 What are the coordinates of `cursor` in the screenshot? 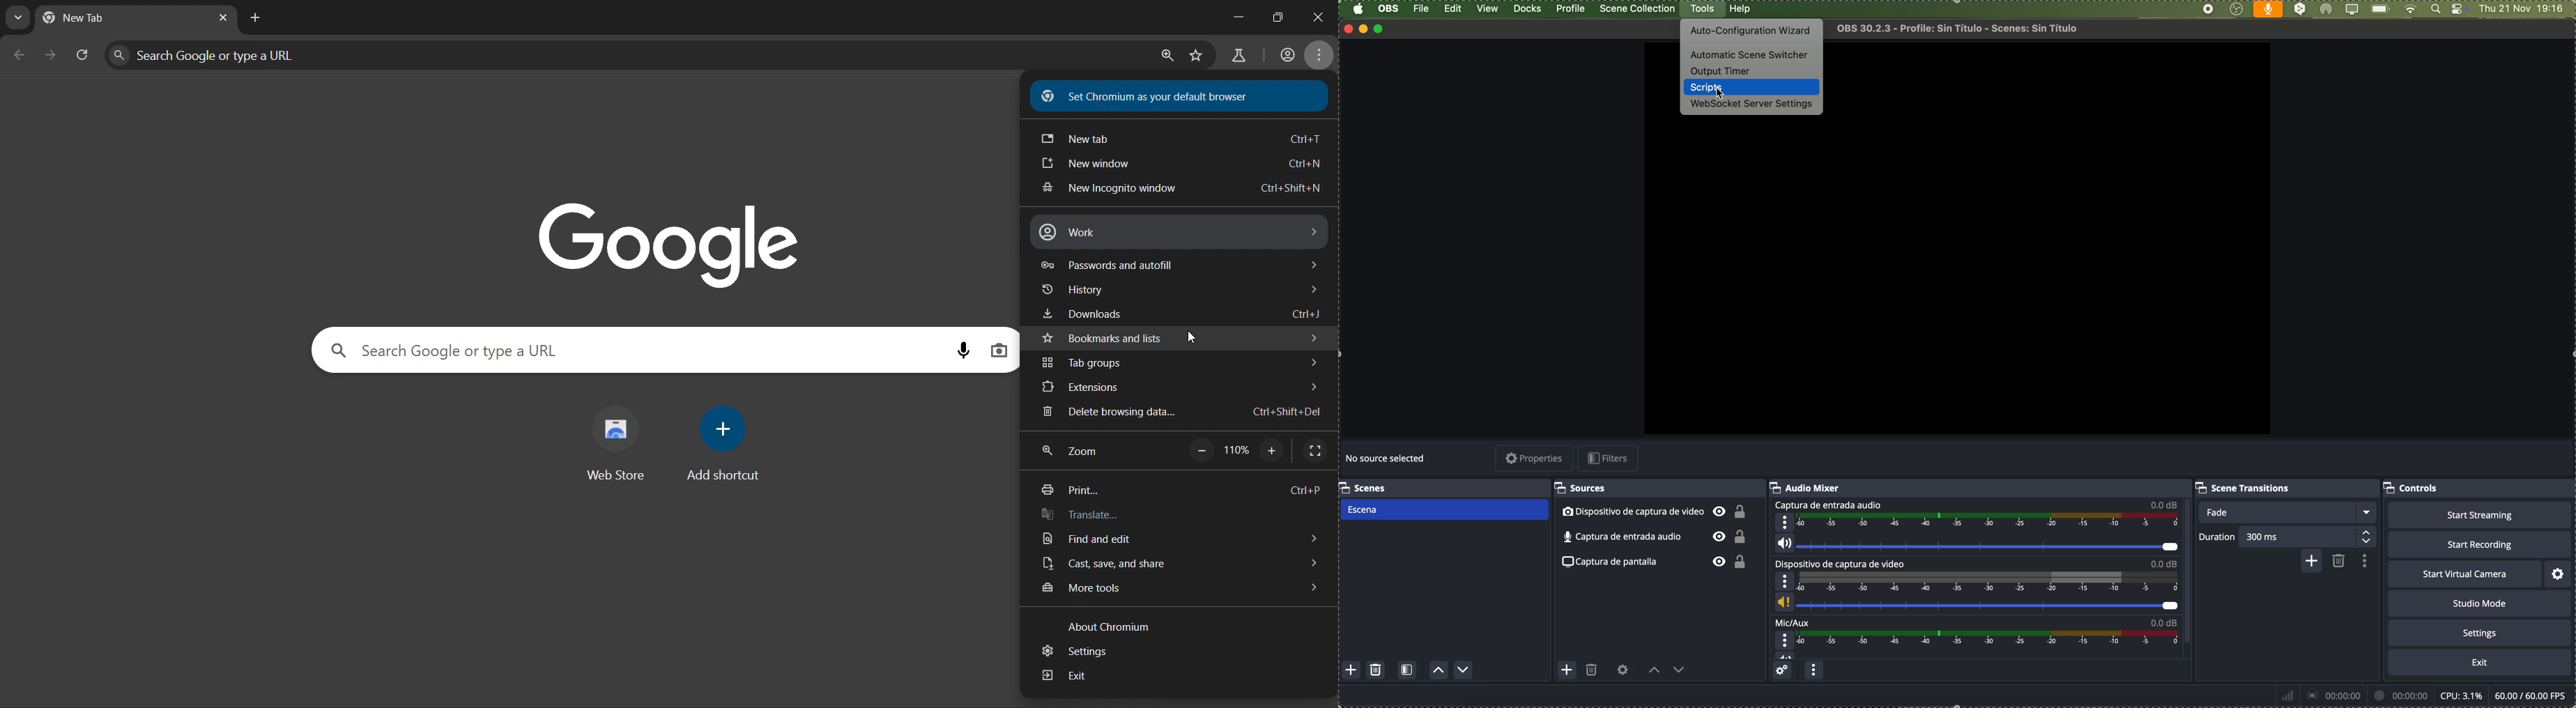 It's located at (1709, 19).